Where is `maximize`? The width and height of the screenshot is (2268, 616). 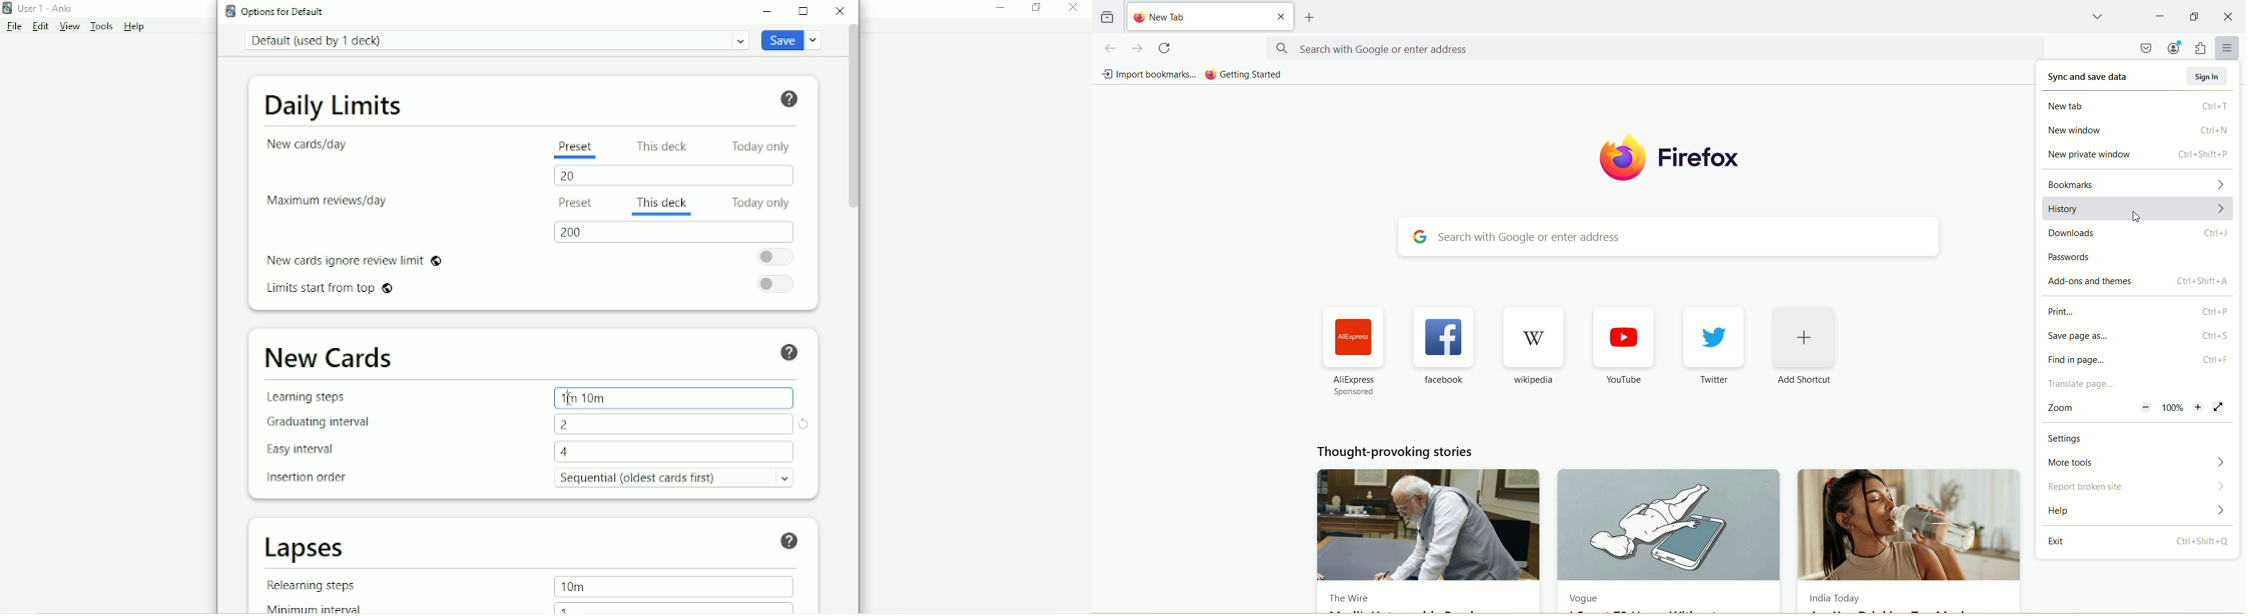
maximize is located at coordinates (2196, 14).